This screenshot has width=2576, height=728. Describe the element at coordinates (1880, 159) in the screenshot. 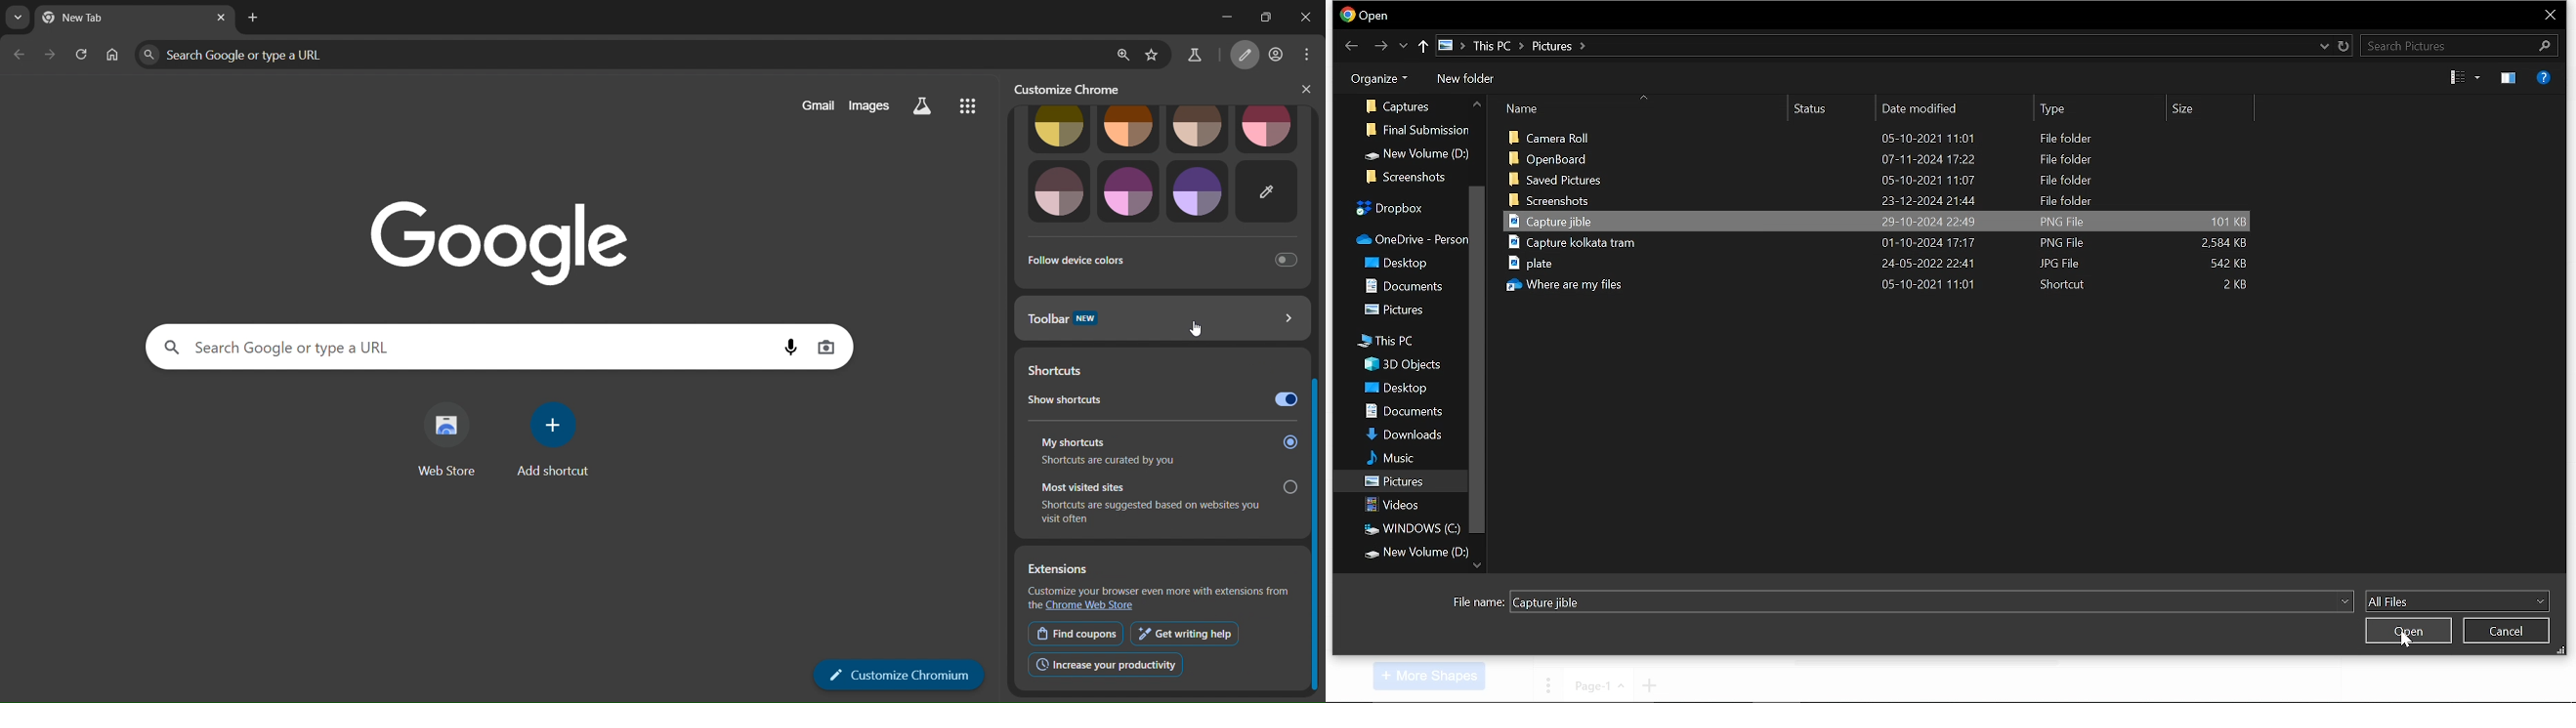

I see `files` at that location.